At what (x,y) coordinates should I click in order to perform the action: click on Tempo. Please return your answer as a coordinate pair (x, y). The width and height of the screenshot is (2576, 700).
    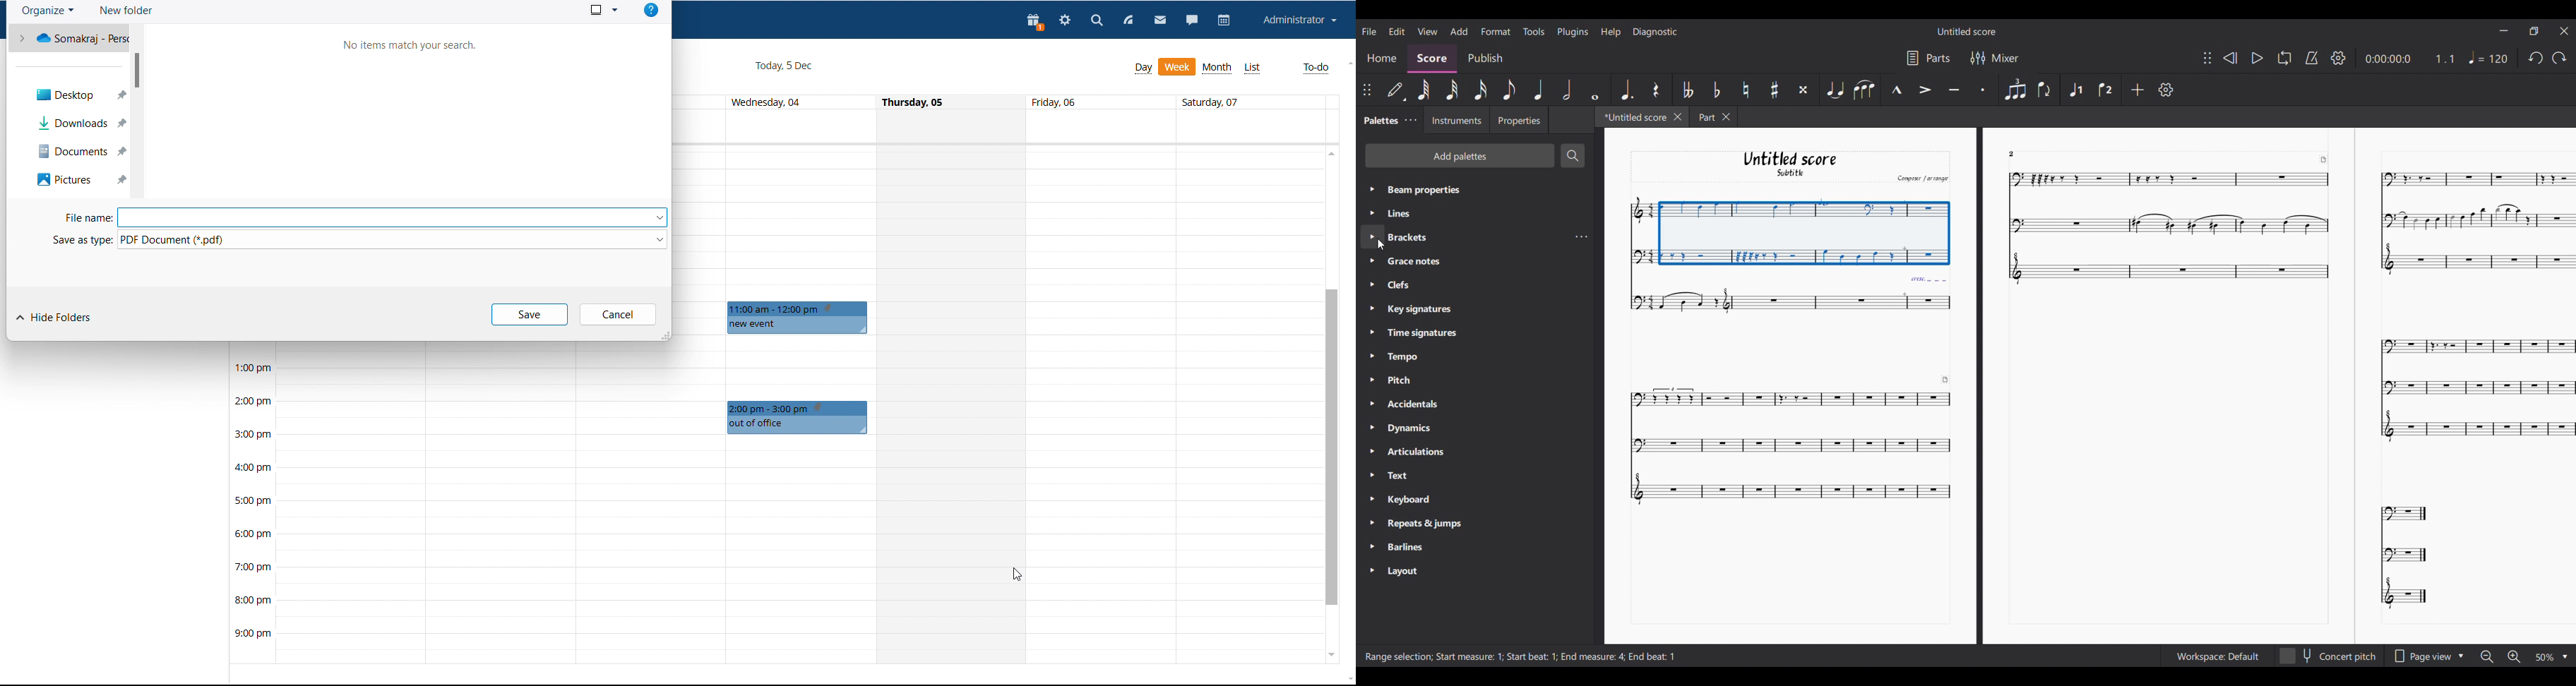
    Looking at the image, I should click on (1412, 355).